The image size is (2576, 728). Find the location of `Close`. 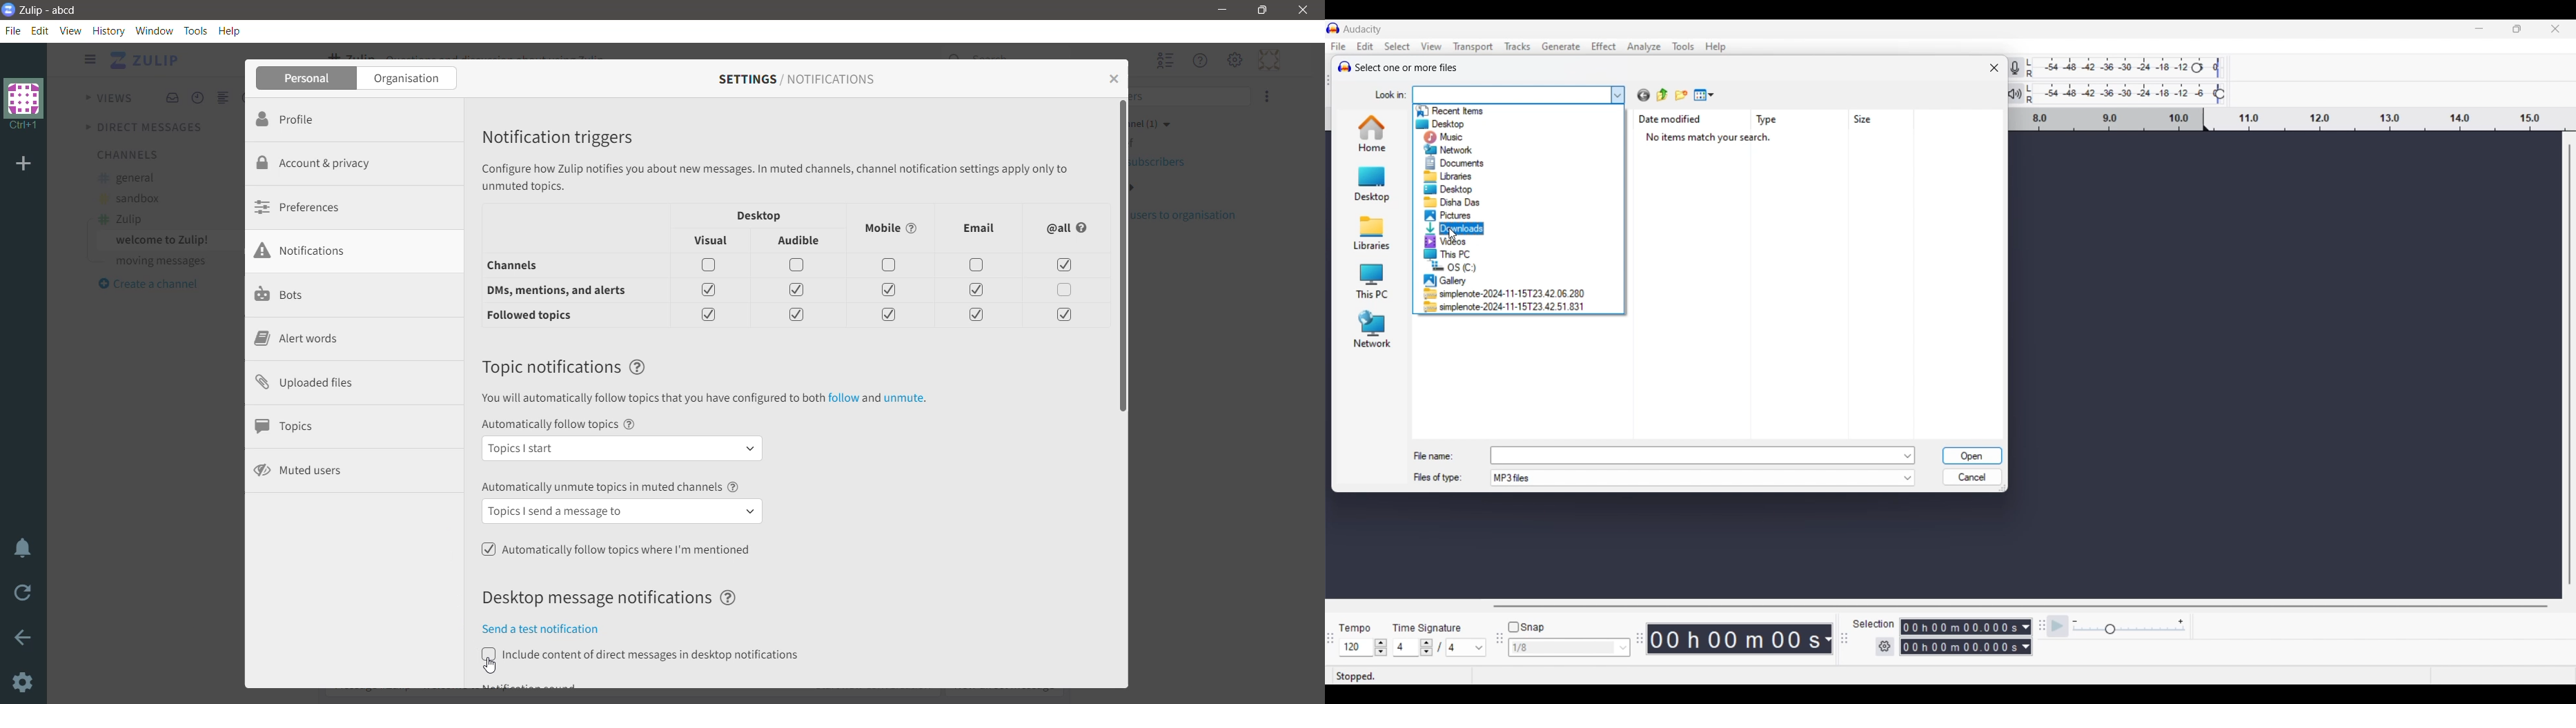

Close is located at coordinates (1112, 77).